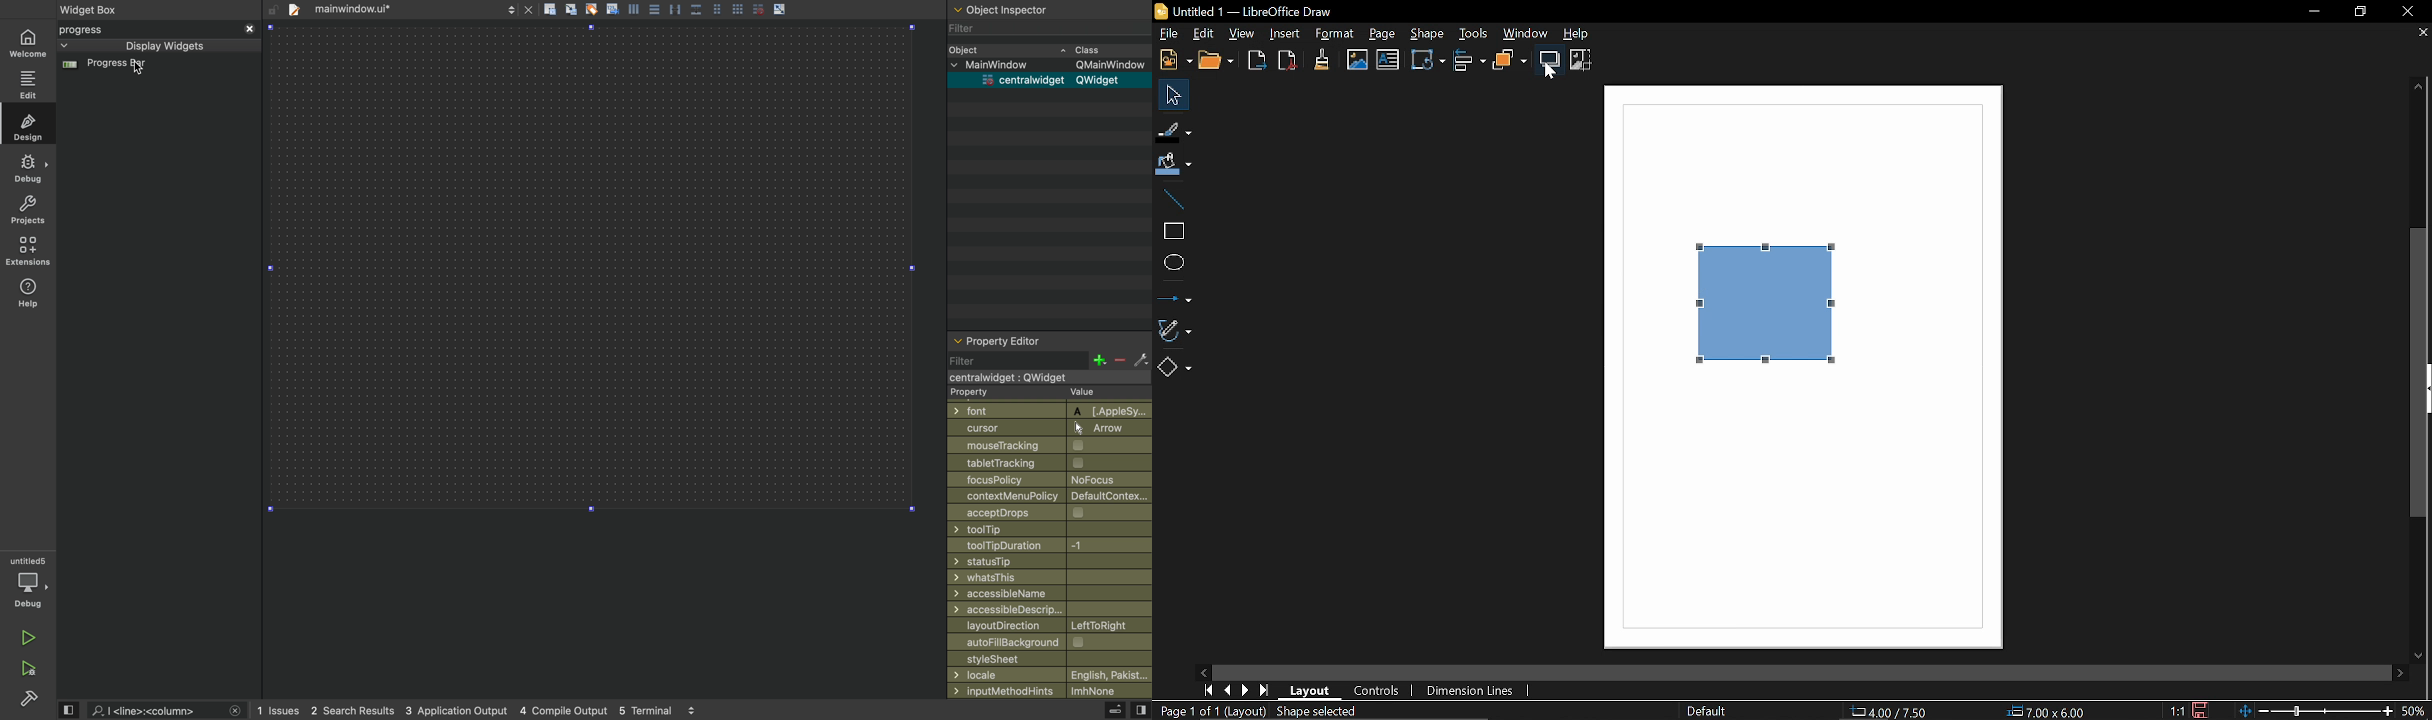 This screenshot has width=2436, height=728. Describe the element at coordinates (2418, 377) in the screenshot. I see `Vertical scrollbar` at that location.